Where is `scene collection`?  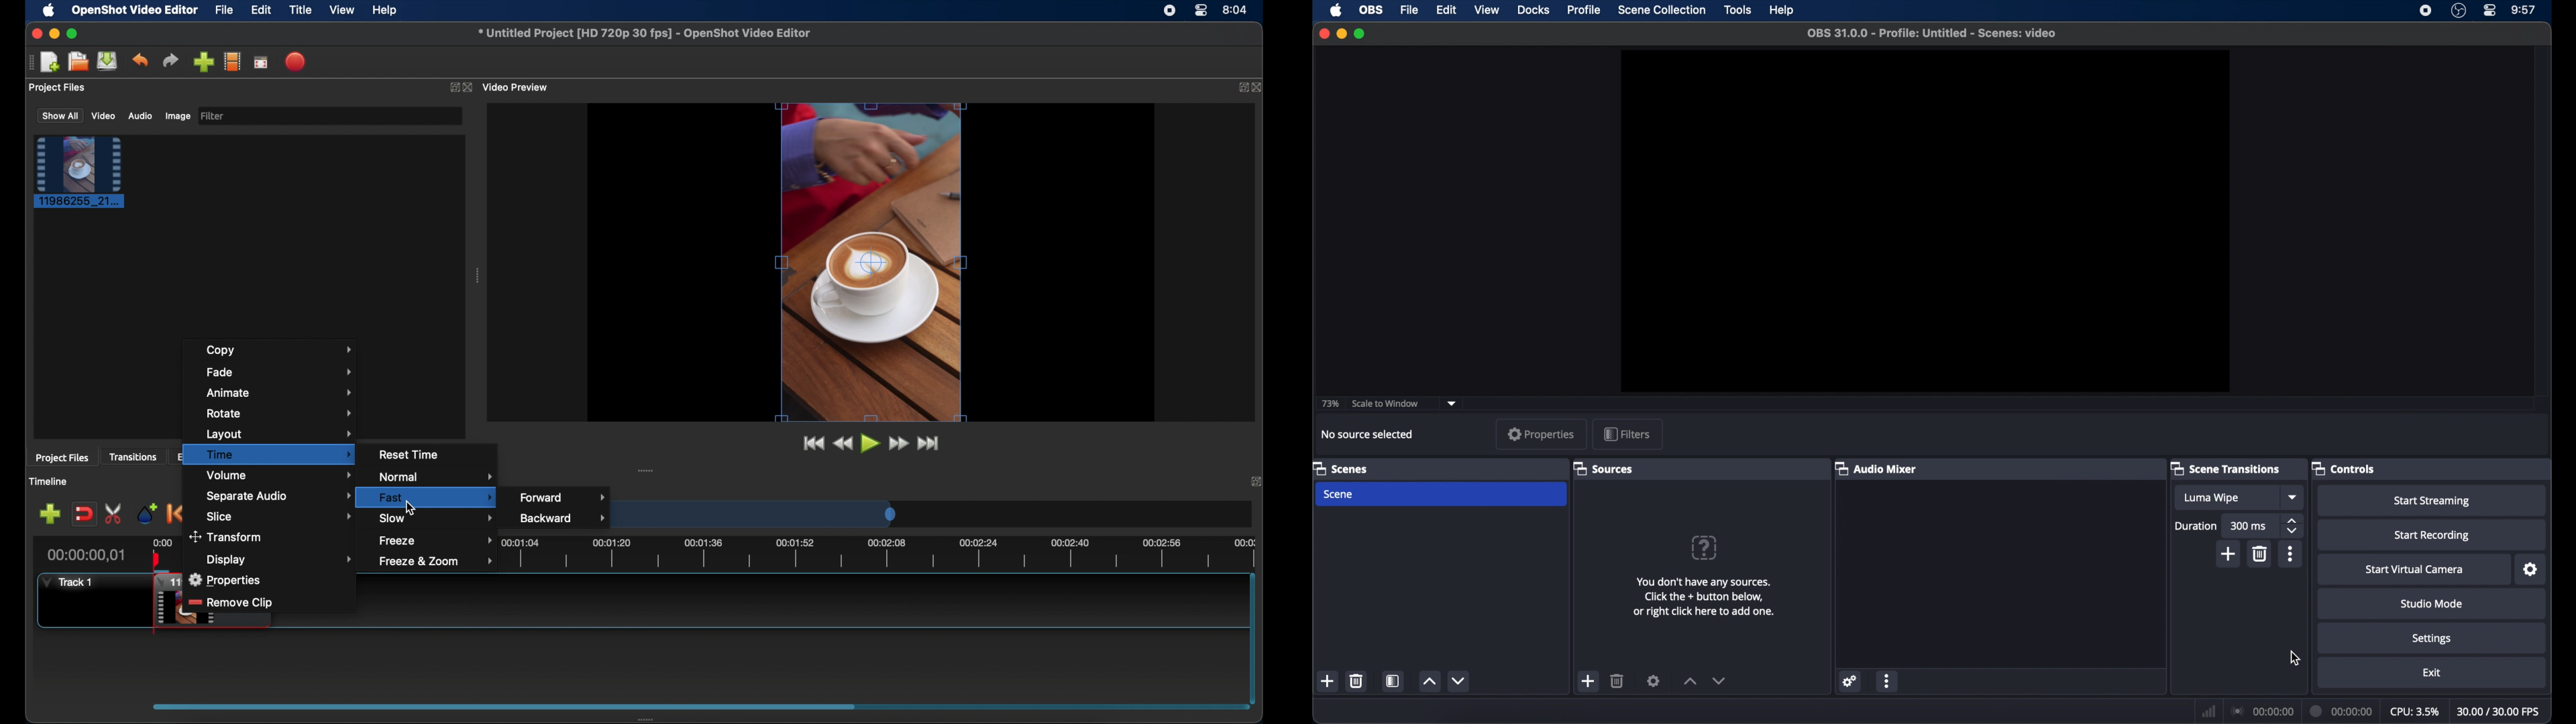 scene collection is located at coordinates (1663, 10).